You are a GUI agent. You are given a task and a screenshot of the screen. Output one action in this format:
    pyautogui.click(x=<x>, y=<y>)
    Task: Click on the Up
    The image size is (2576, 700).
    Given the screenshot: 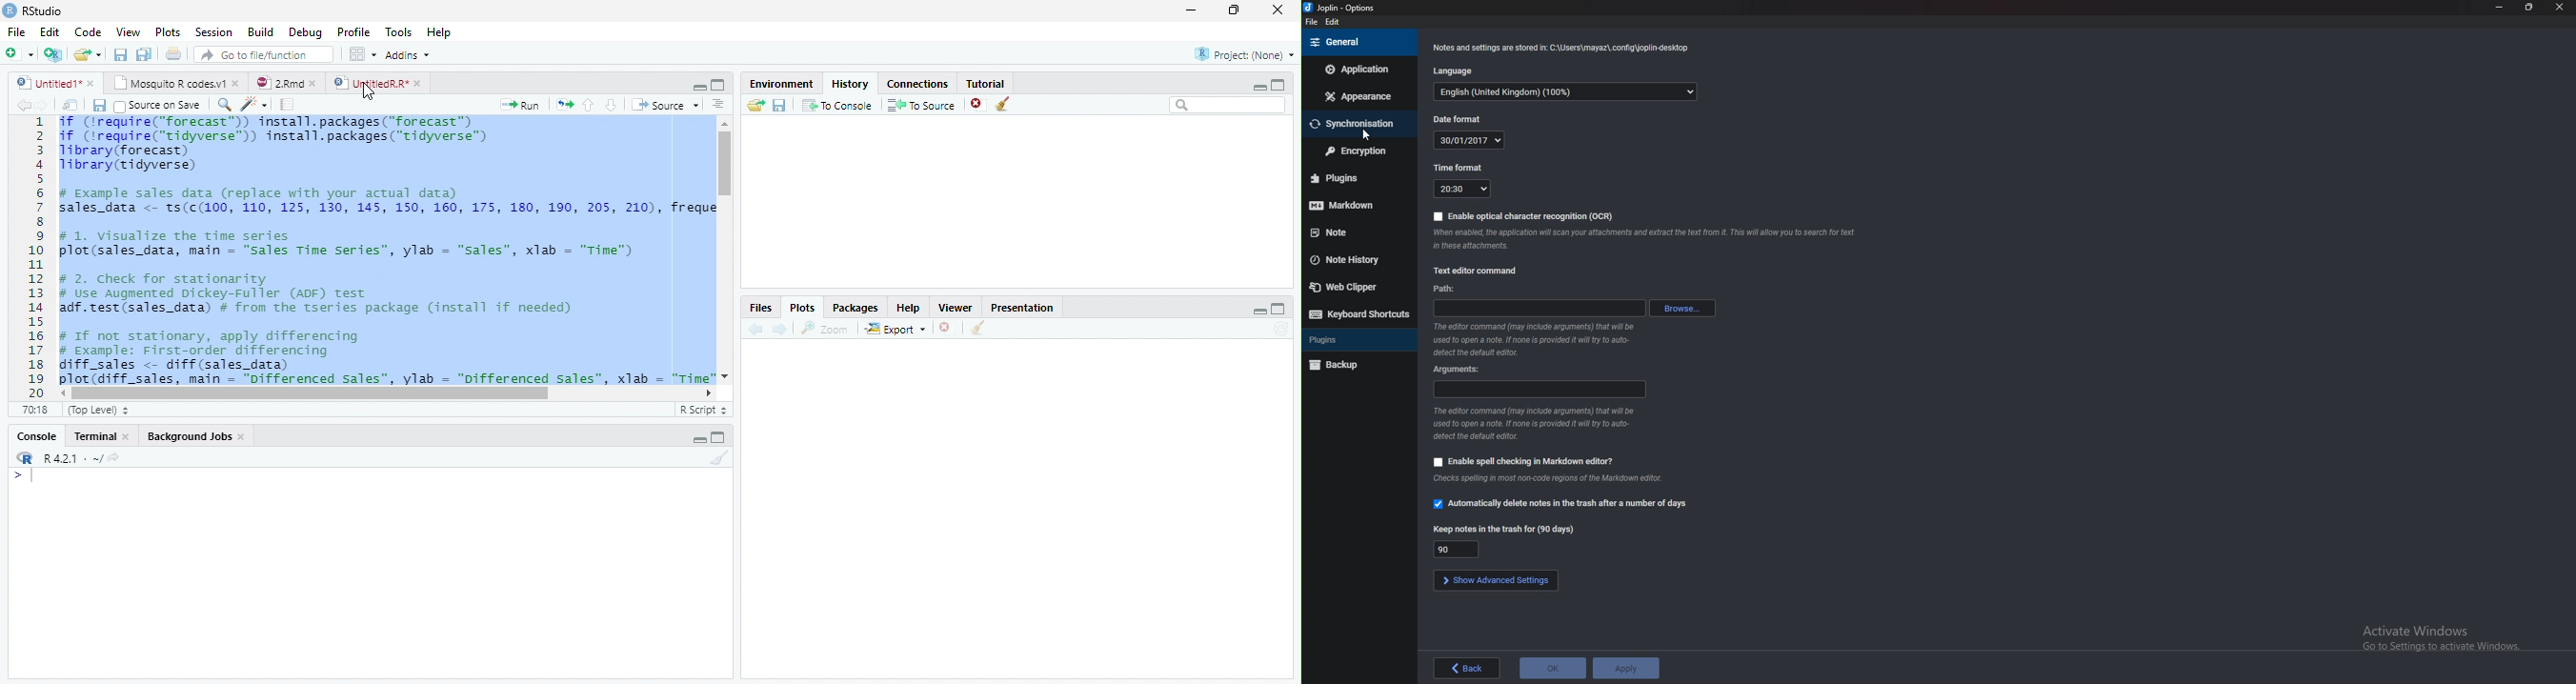 What is the action you would take?
    pyautogui.click(x=589, y=105)
    